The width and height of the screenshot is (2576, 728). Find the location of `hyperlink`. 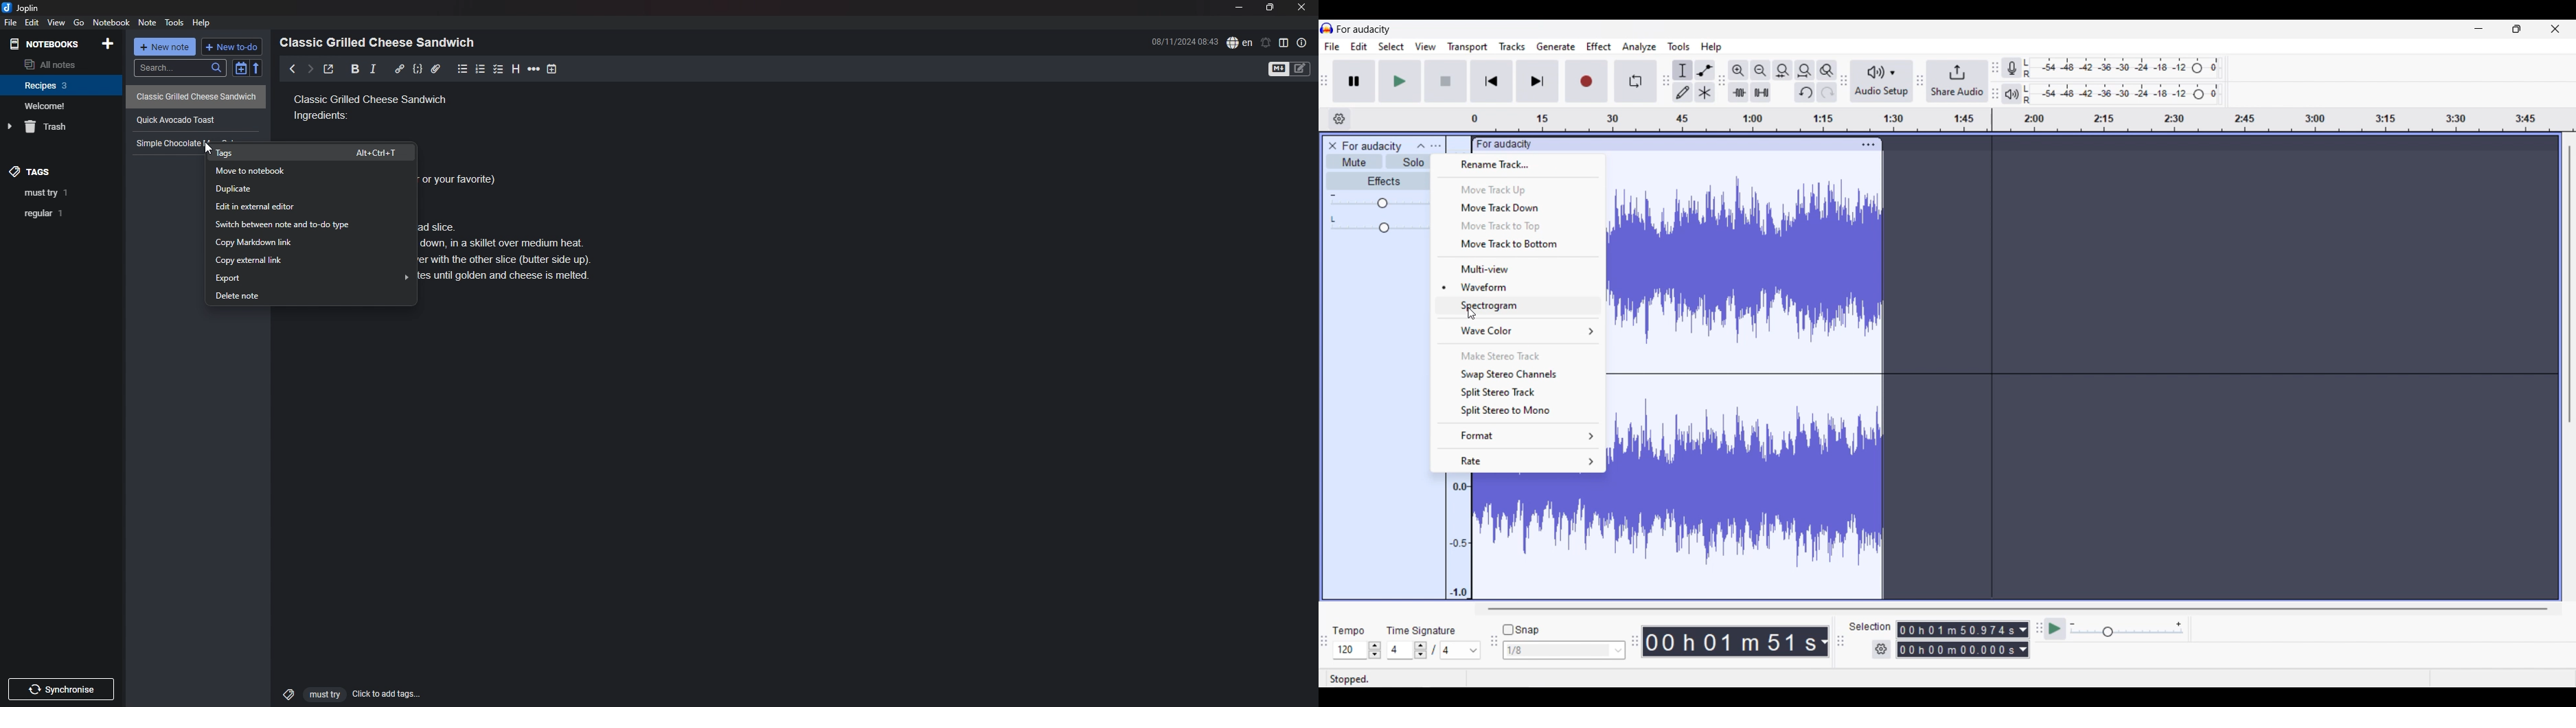

hyperlink is located at coordinates (400, 68).